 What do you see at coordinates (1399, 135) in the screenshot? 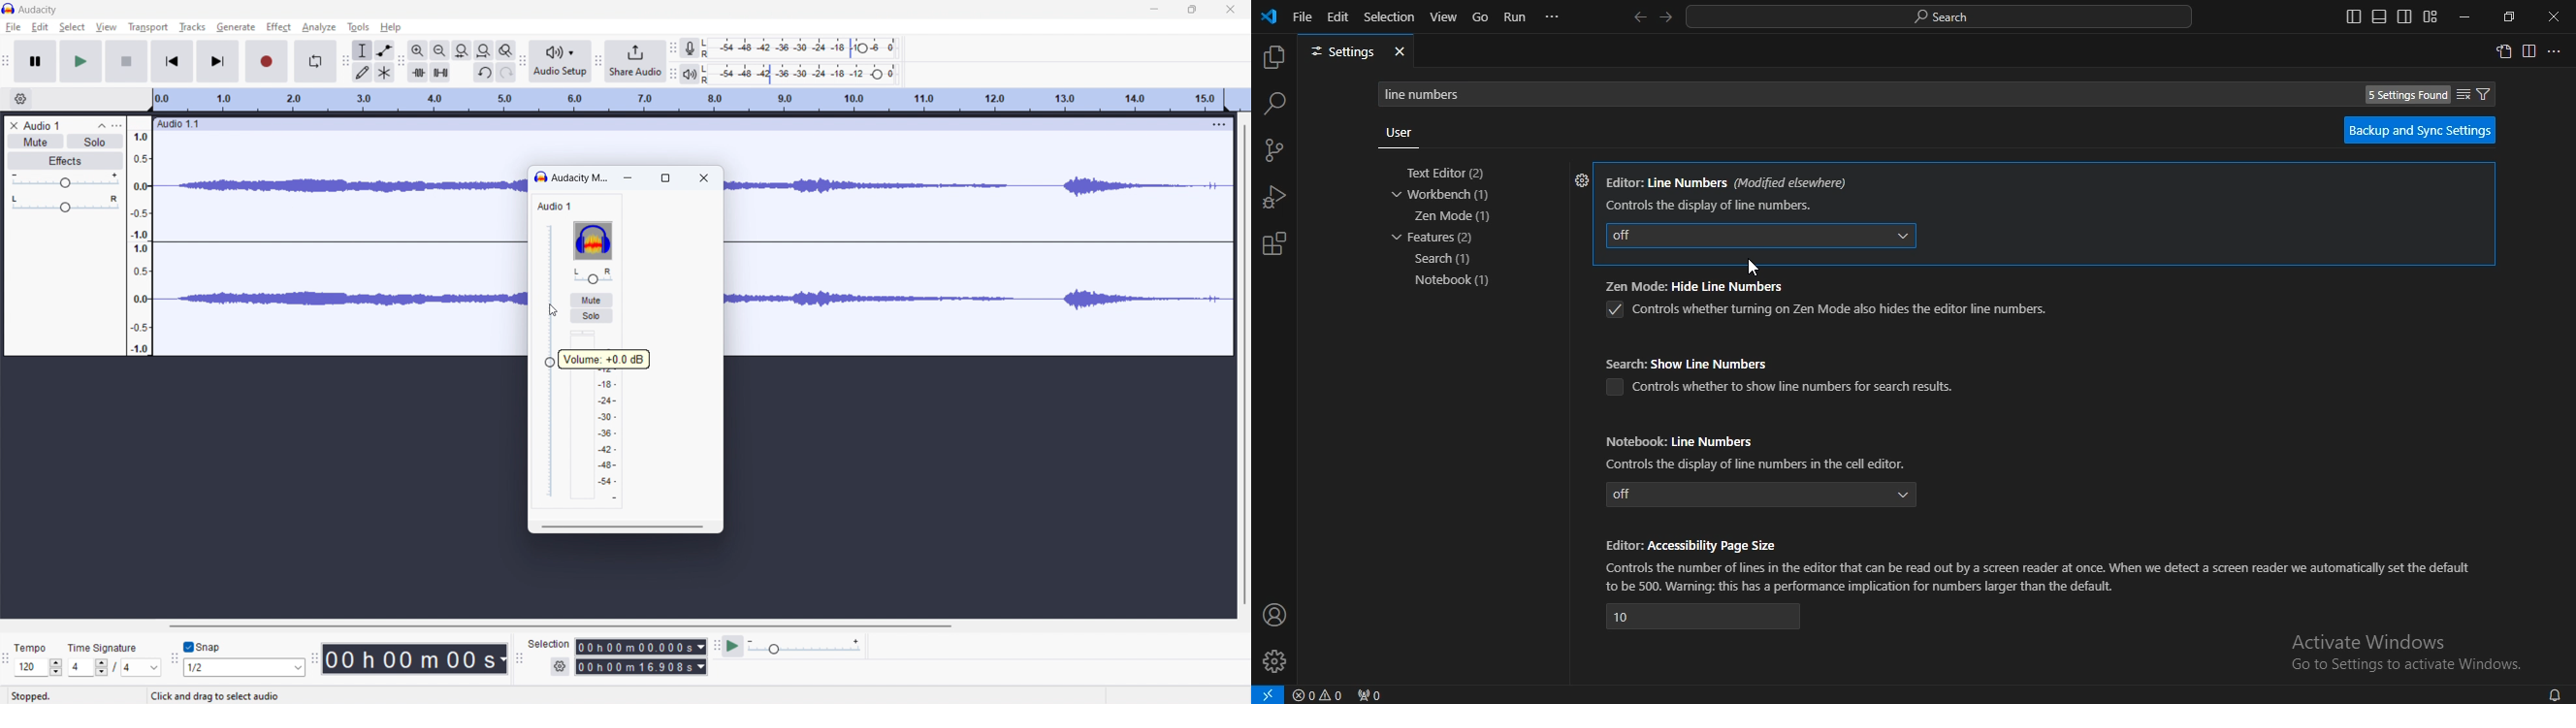
I see `user` at bounding box center [1399, 135].